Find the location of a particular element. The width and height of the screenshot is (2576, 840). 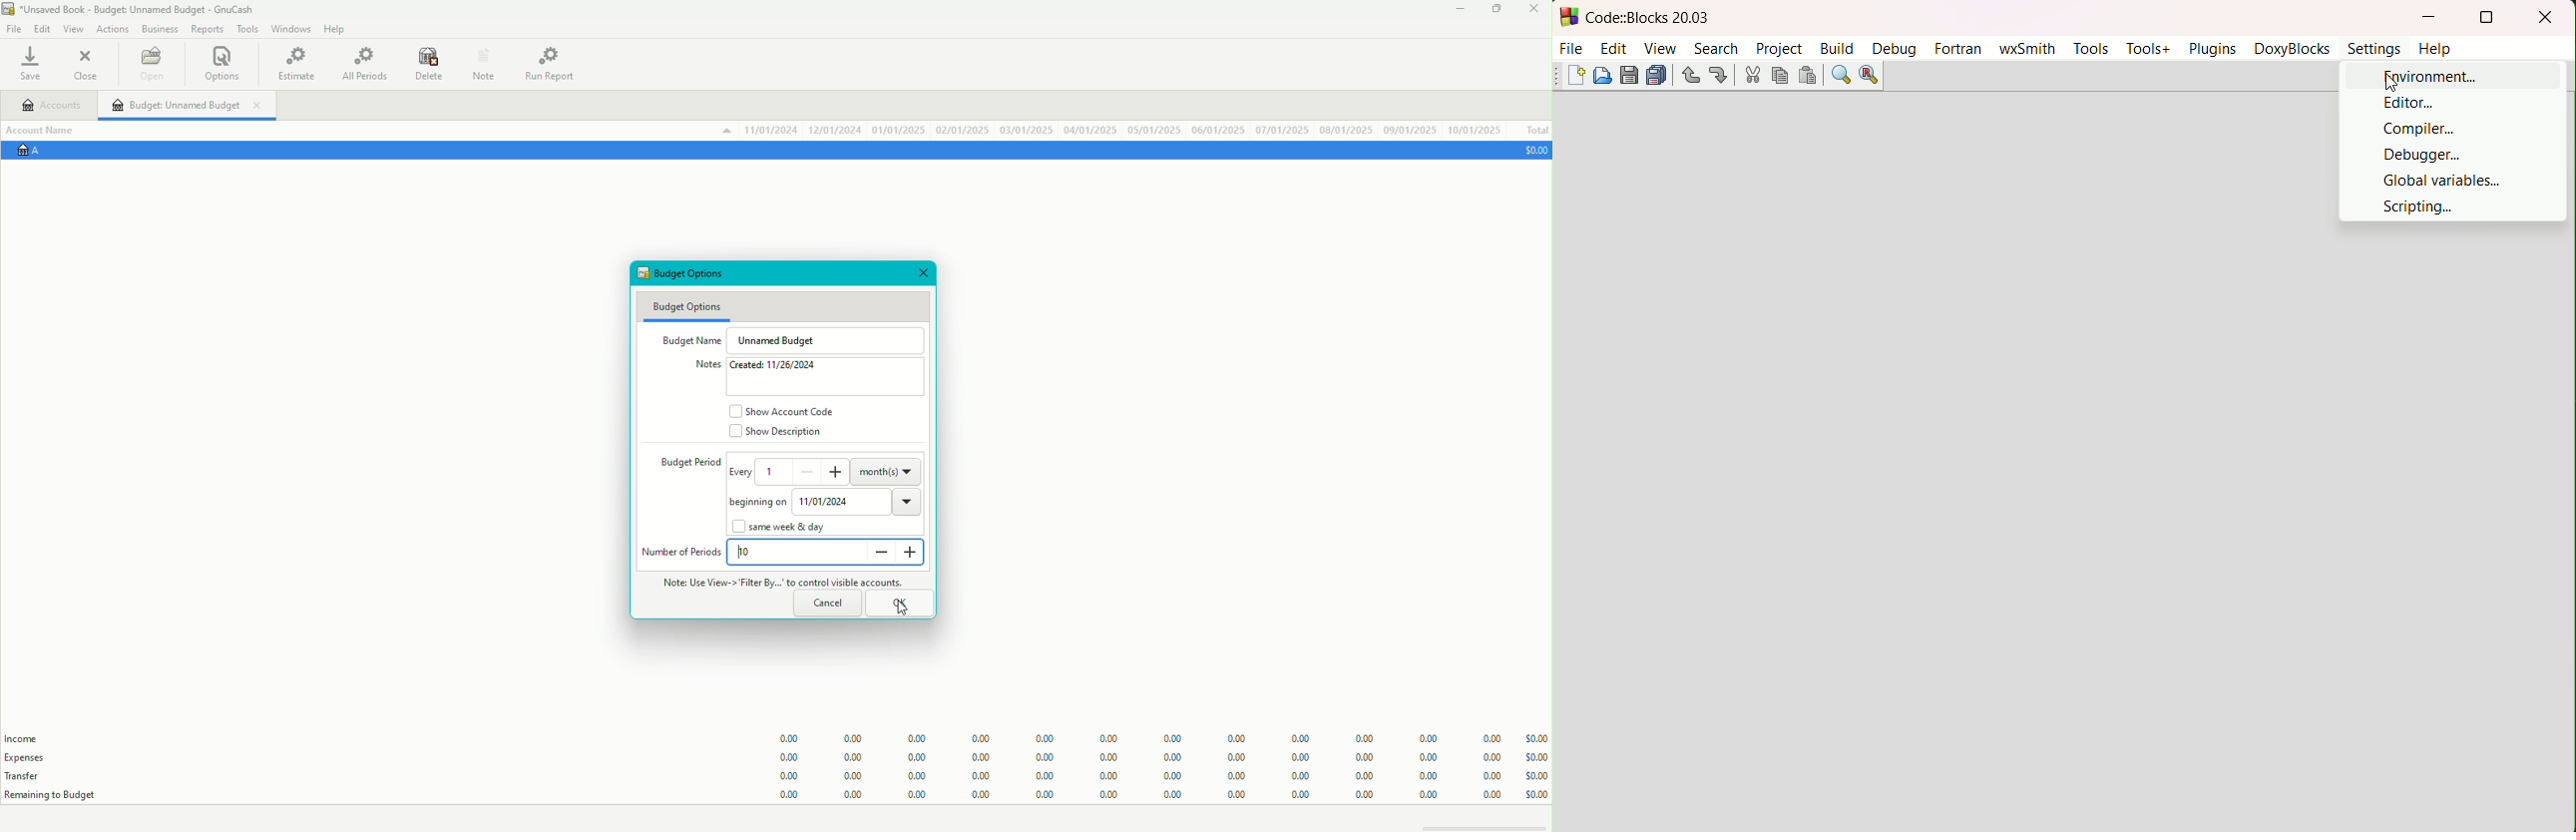

Show Description is located at coordinates (778, 435).